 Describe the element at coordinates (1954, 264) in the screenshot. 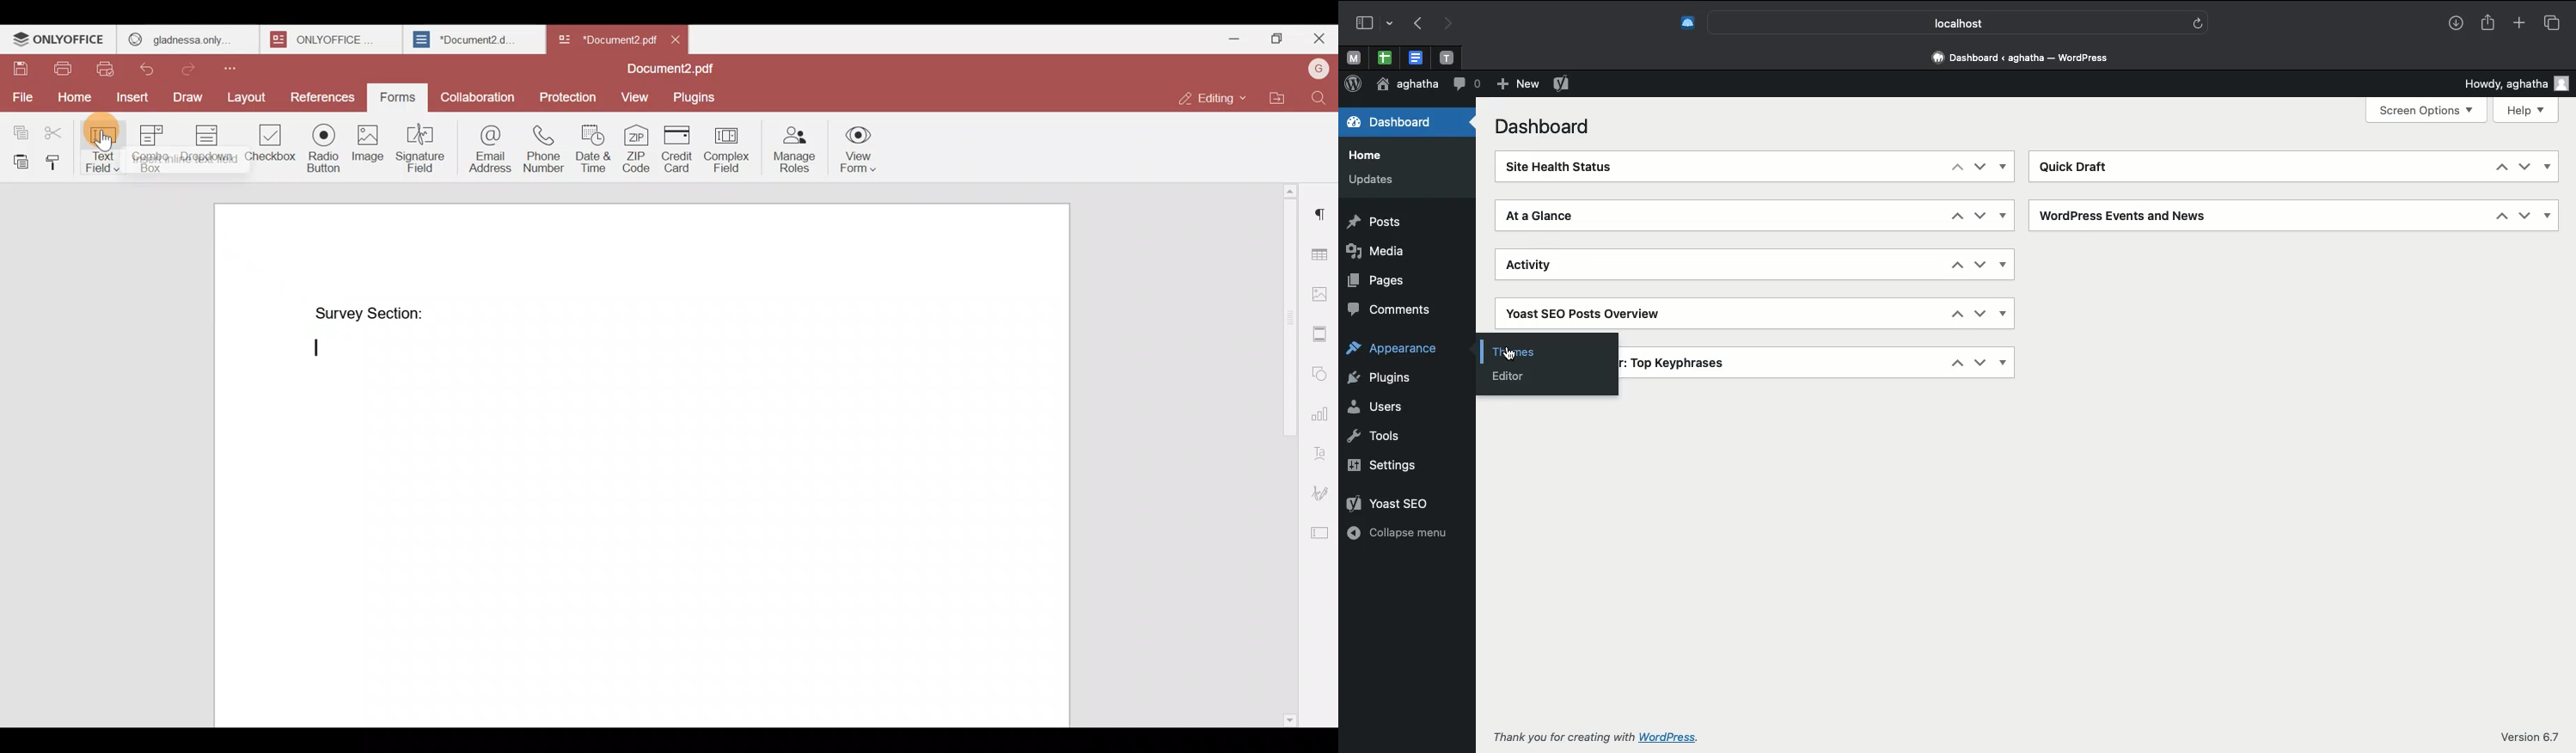

I see `Up` at that location.